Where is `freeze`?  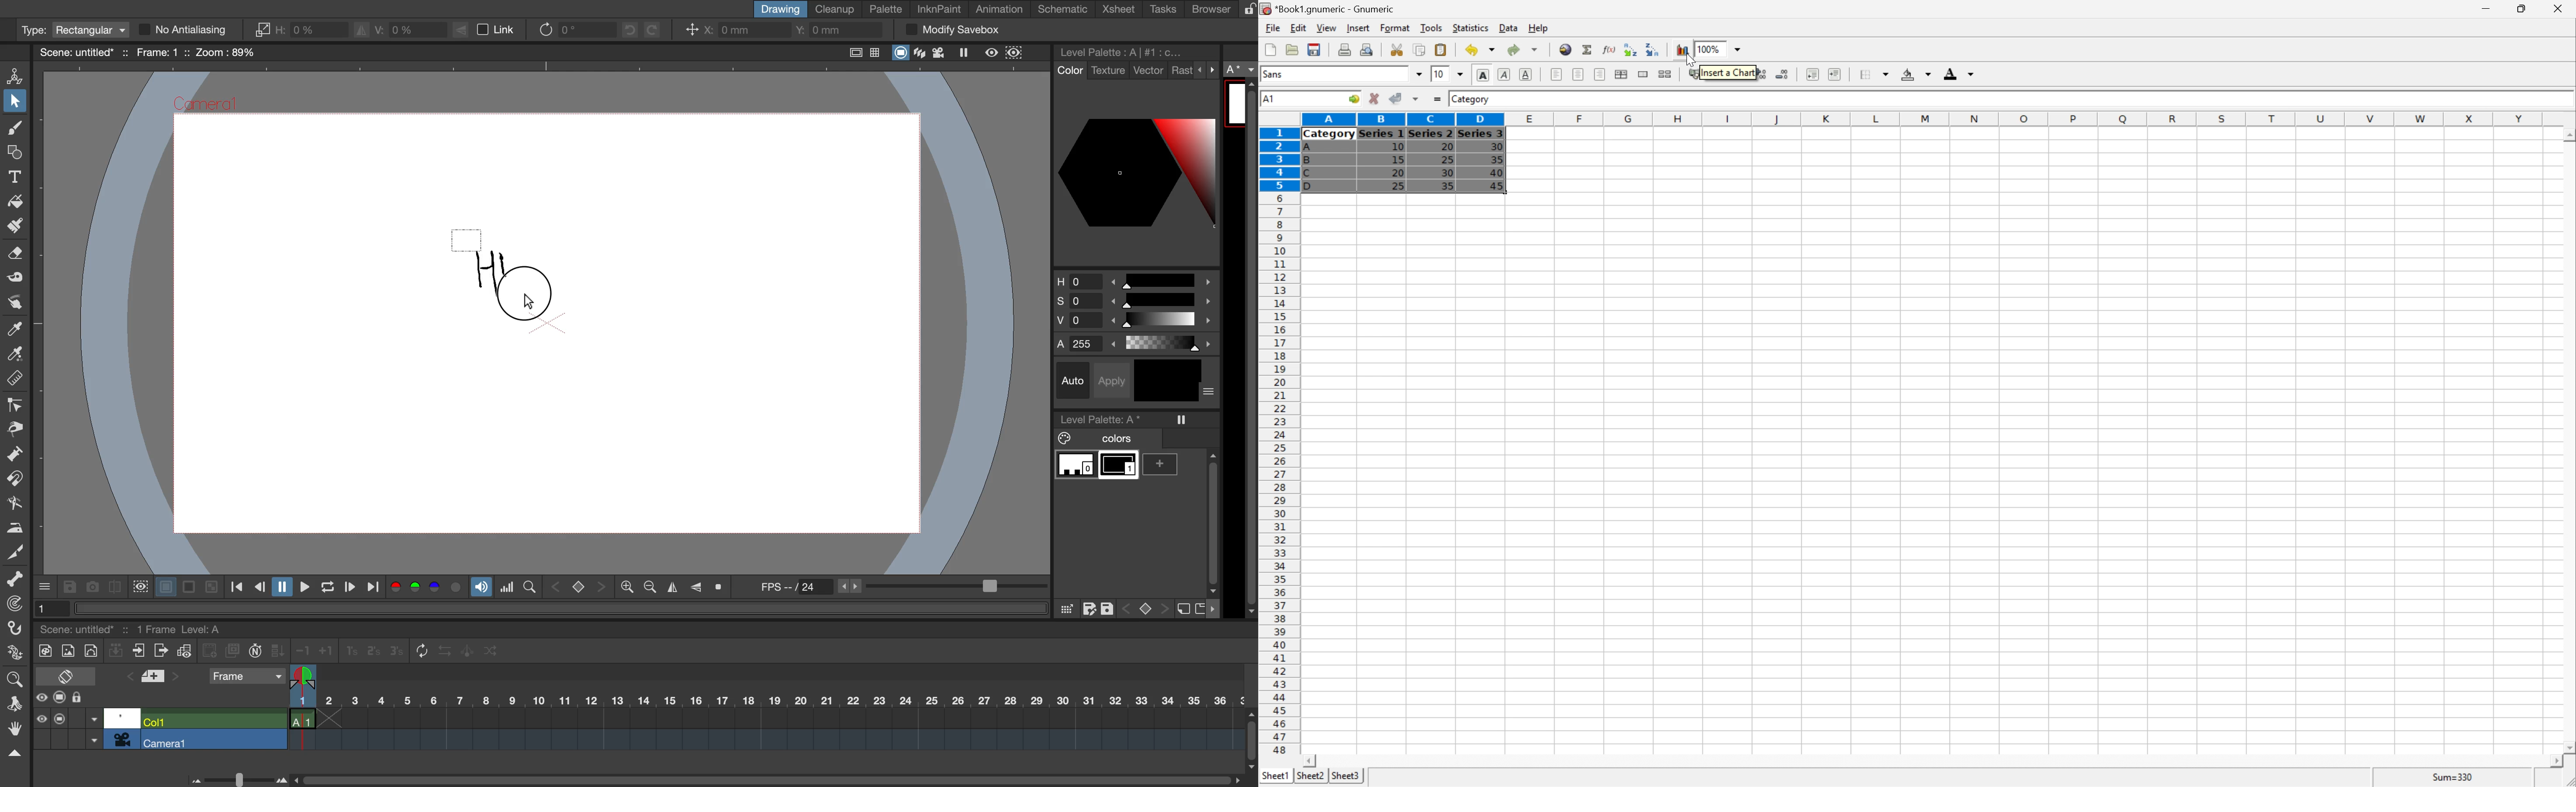
freeze is located at coordinates (1183, 419).